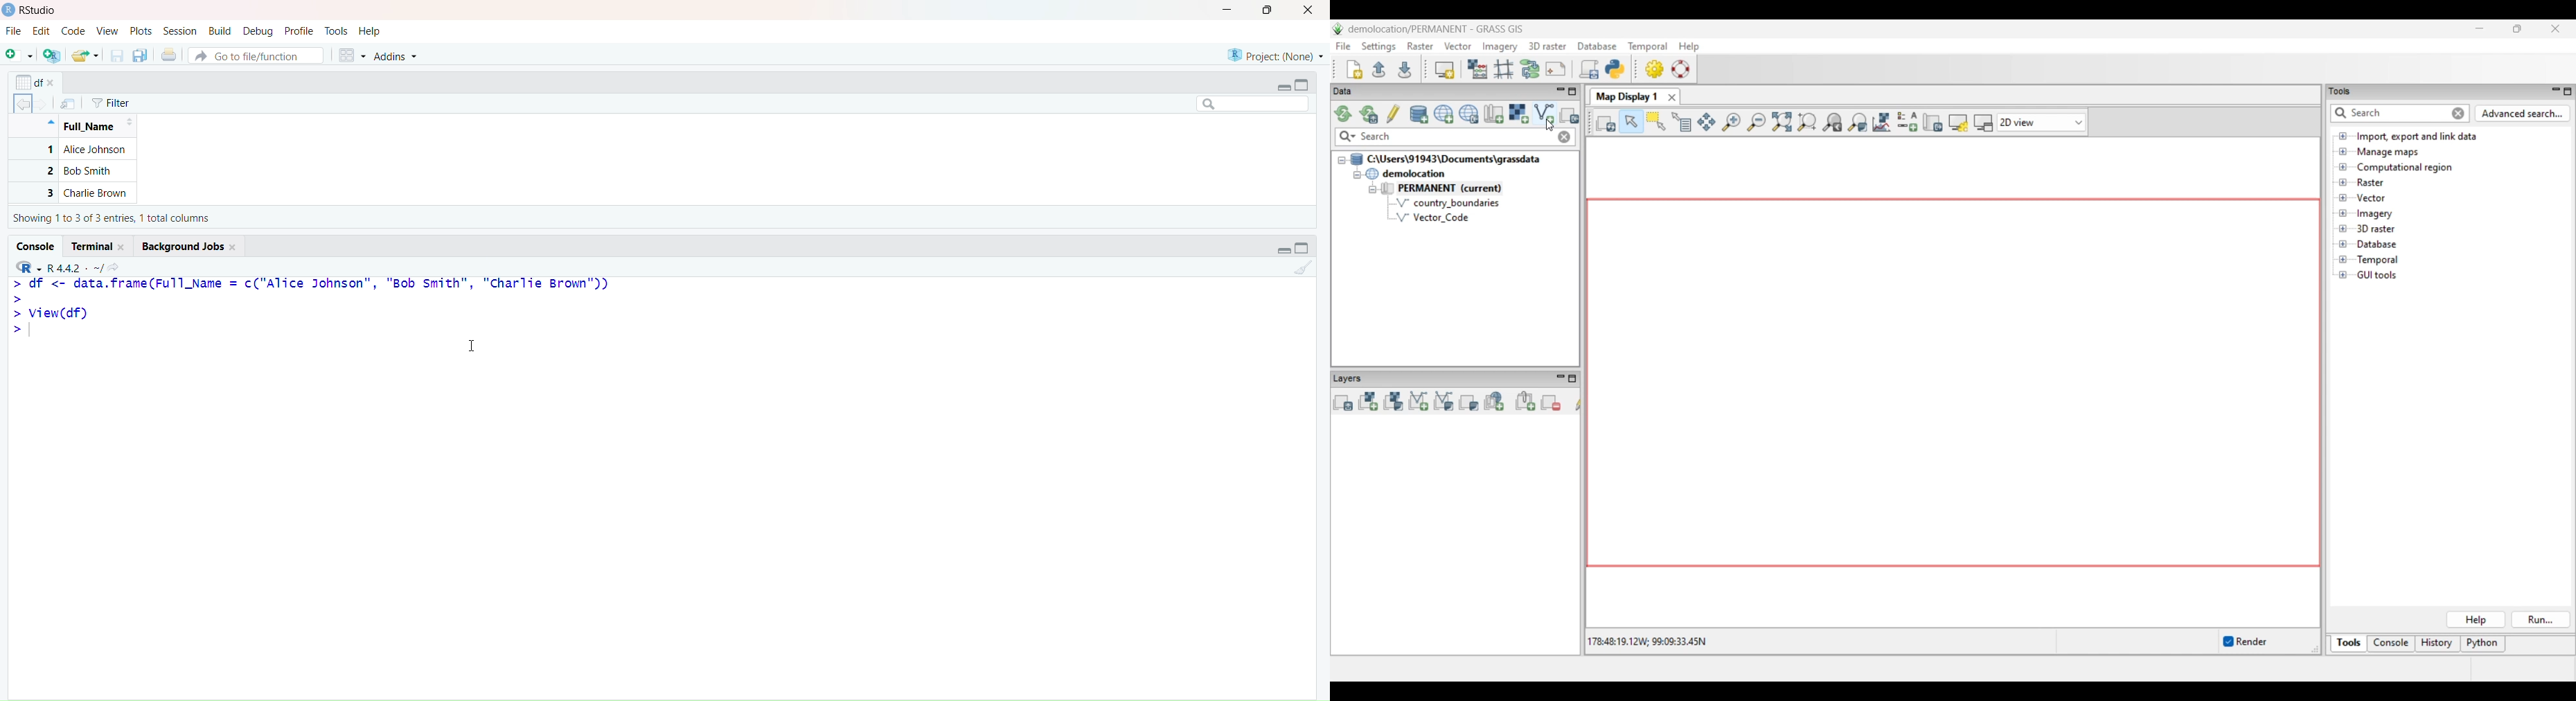 The width and height of the screenshot is (2576, 728). I want to click on Go to file/function, so click(256, 55).